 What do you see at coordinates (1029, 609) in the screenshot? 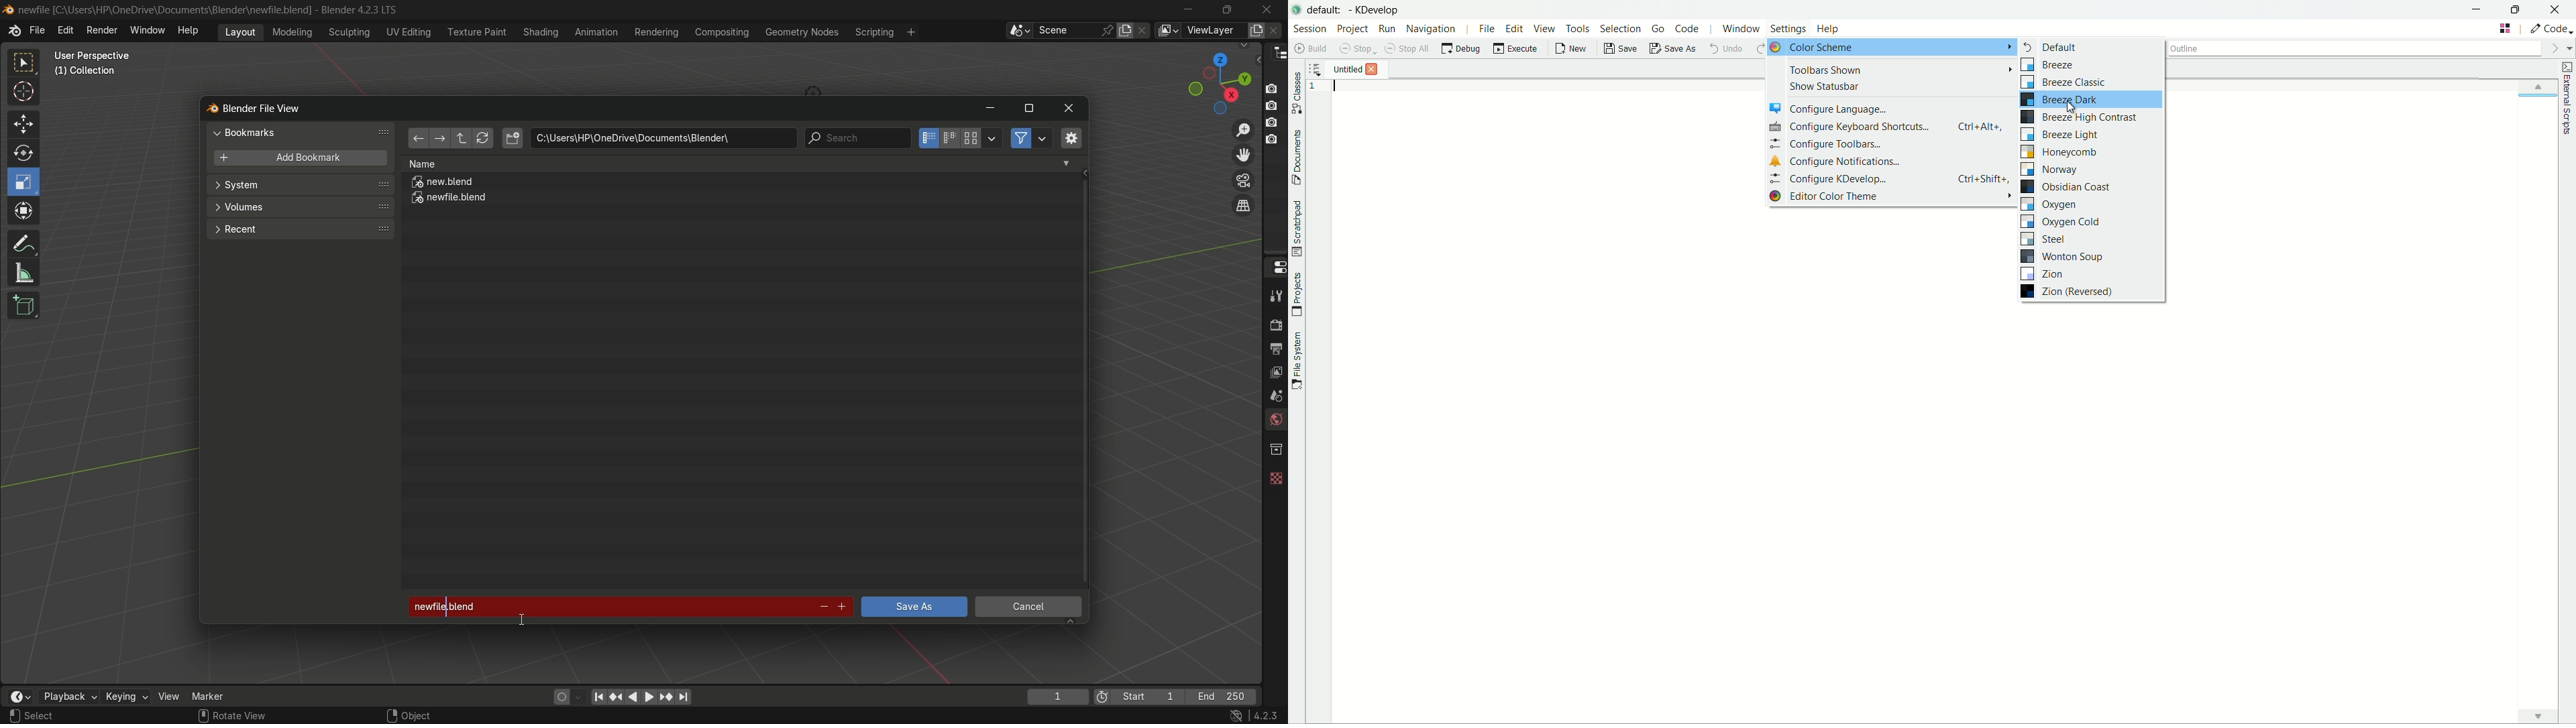
I see `cancel` at bounding box center [1029, 609].